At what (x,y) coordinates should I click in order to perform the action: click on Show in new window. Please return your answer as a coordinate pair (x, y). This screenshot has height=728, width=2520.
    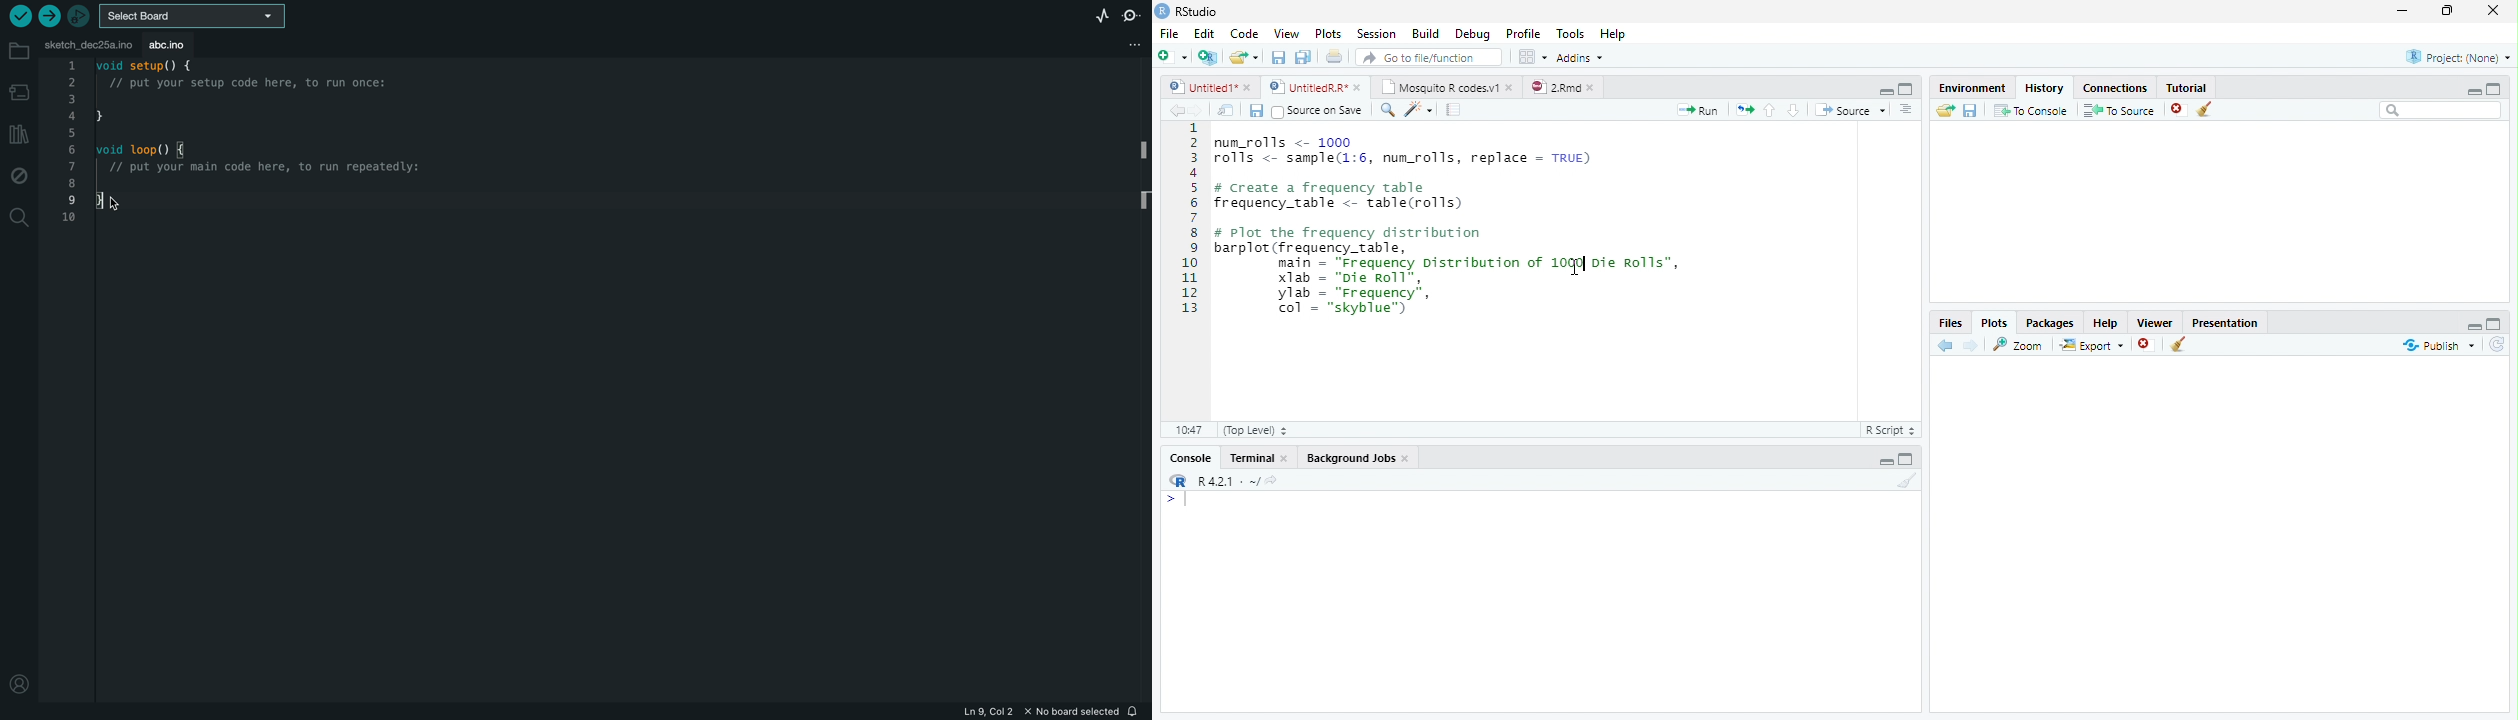
    Looking at the image, I should click on (1228, 110).